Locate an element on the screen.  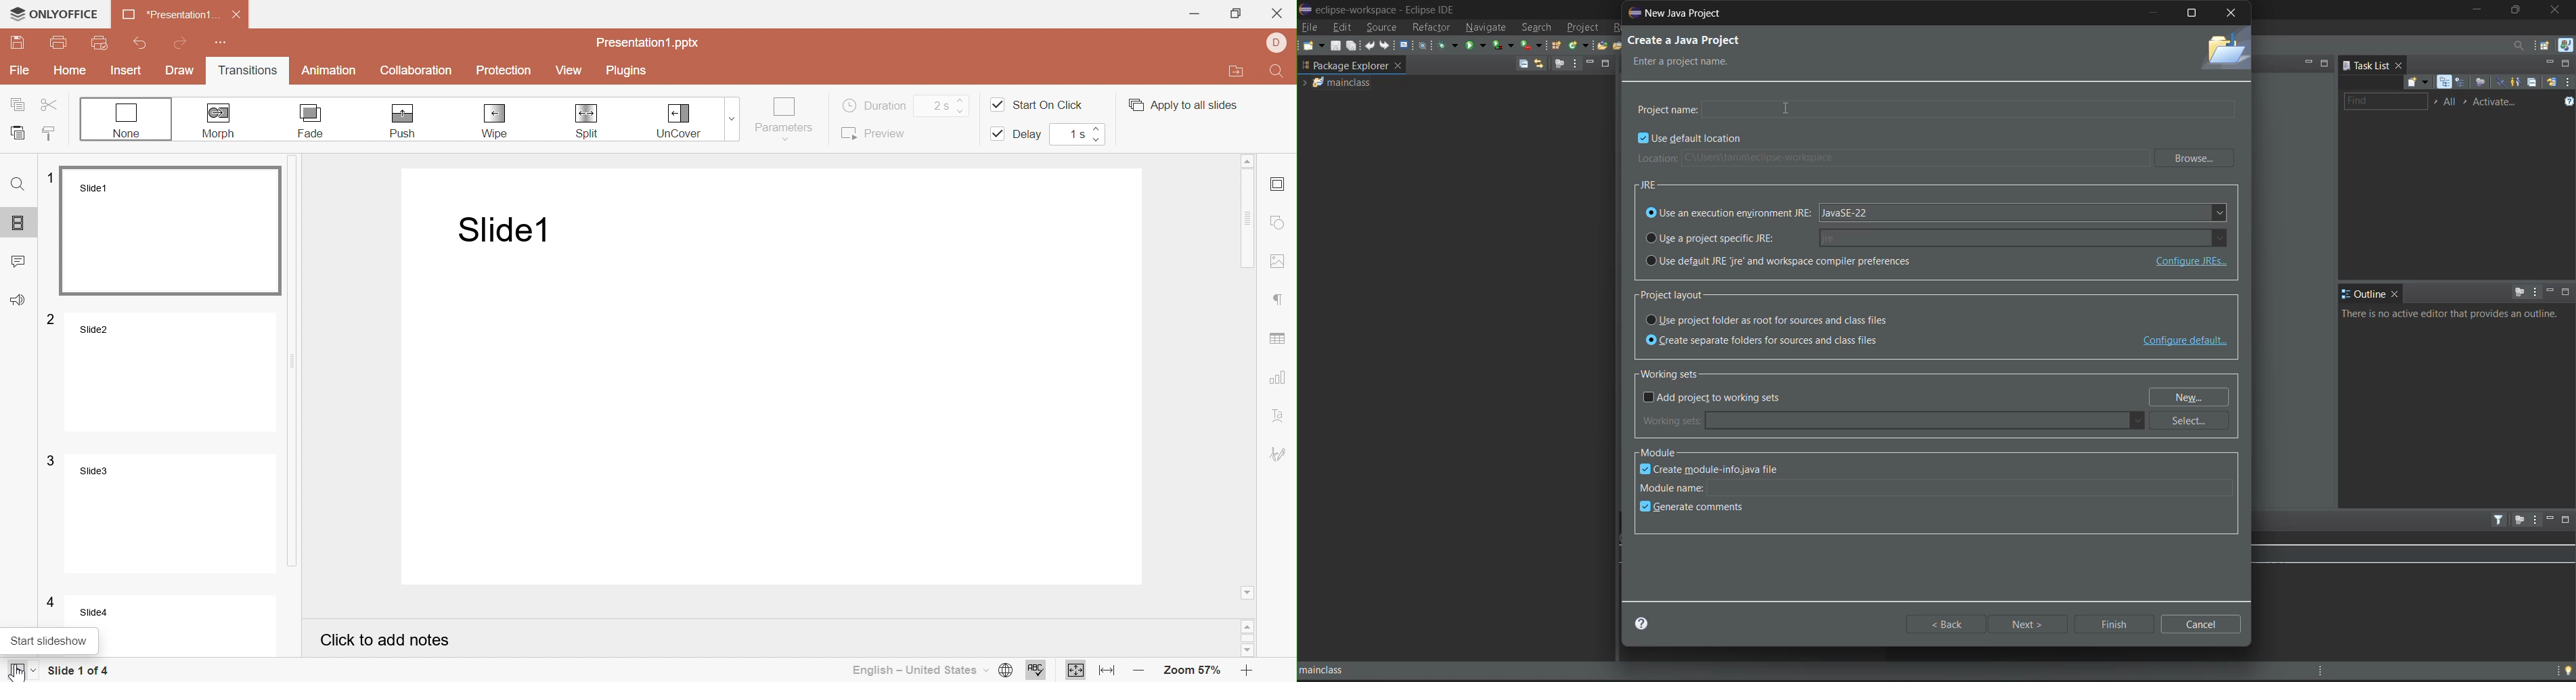
scheduled is located at coordinates (2461, 82).